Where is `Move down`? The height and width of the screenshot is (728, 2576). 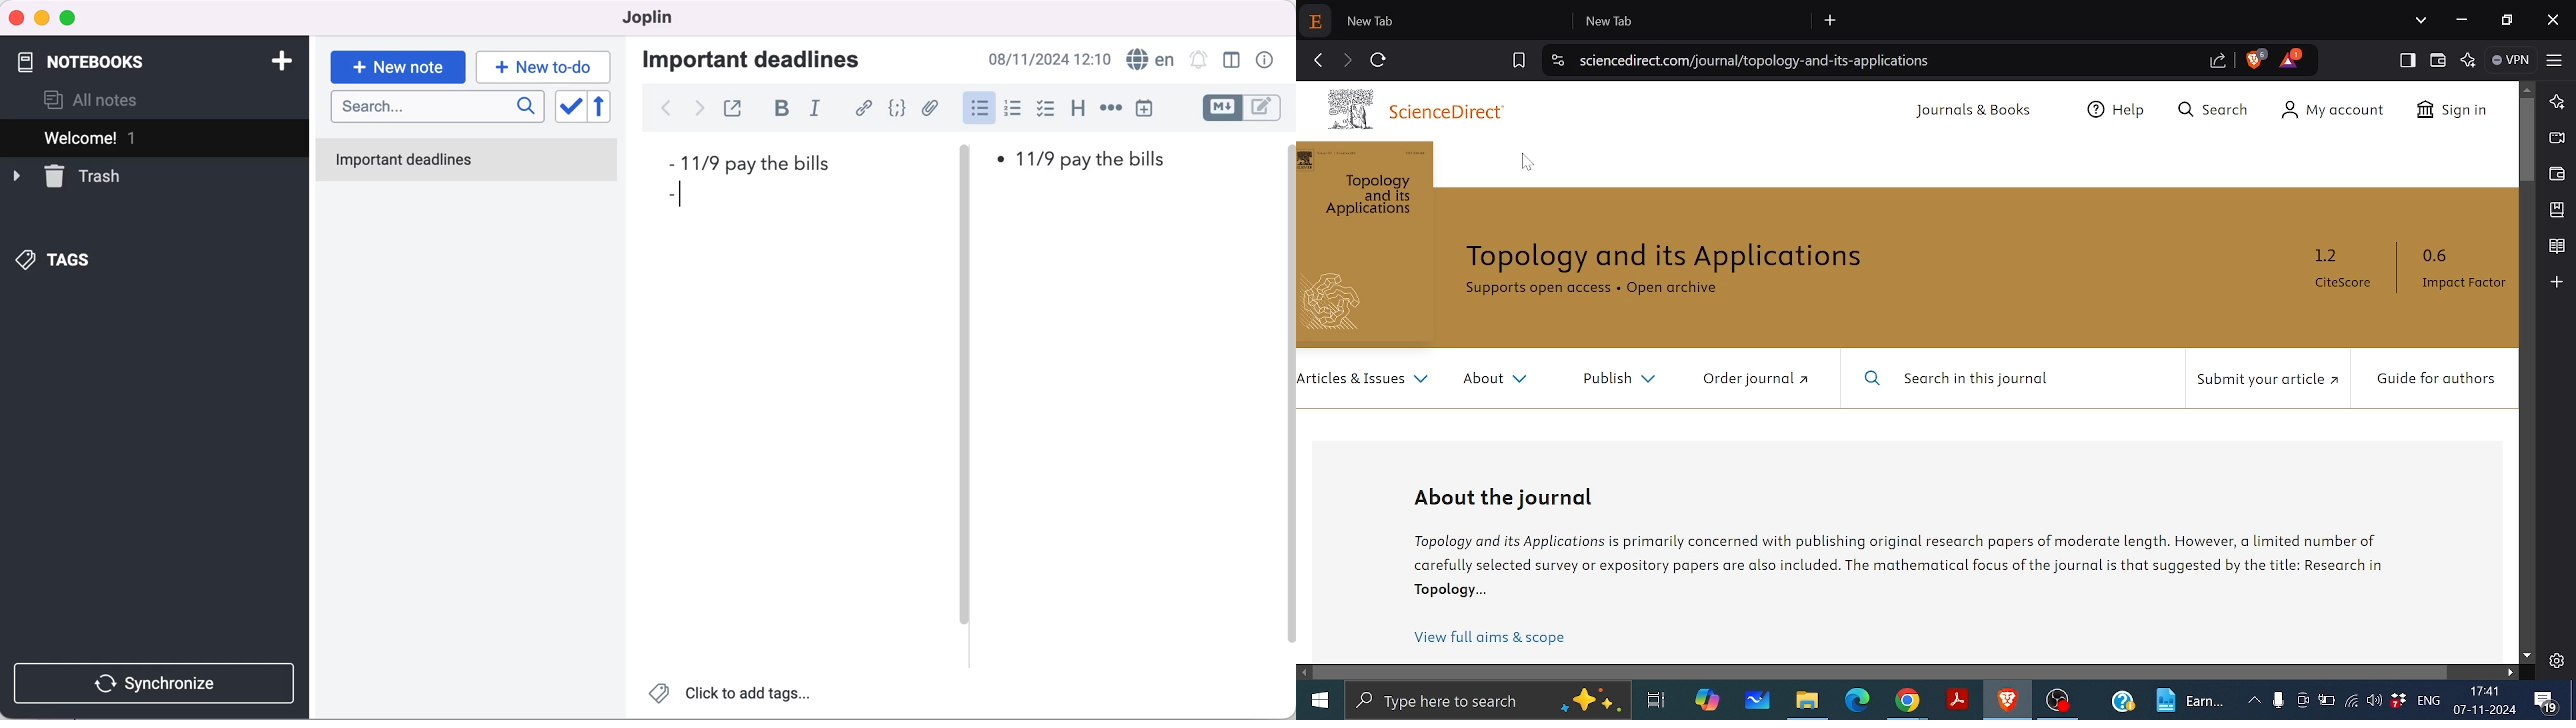
Move down is located at coordinates (2527, 655).